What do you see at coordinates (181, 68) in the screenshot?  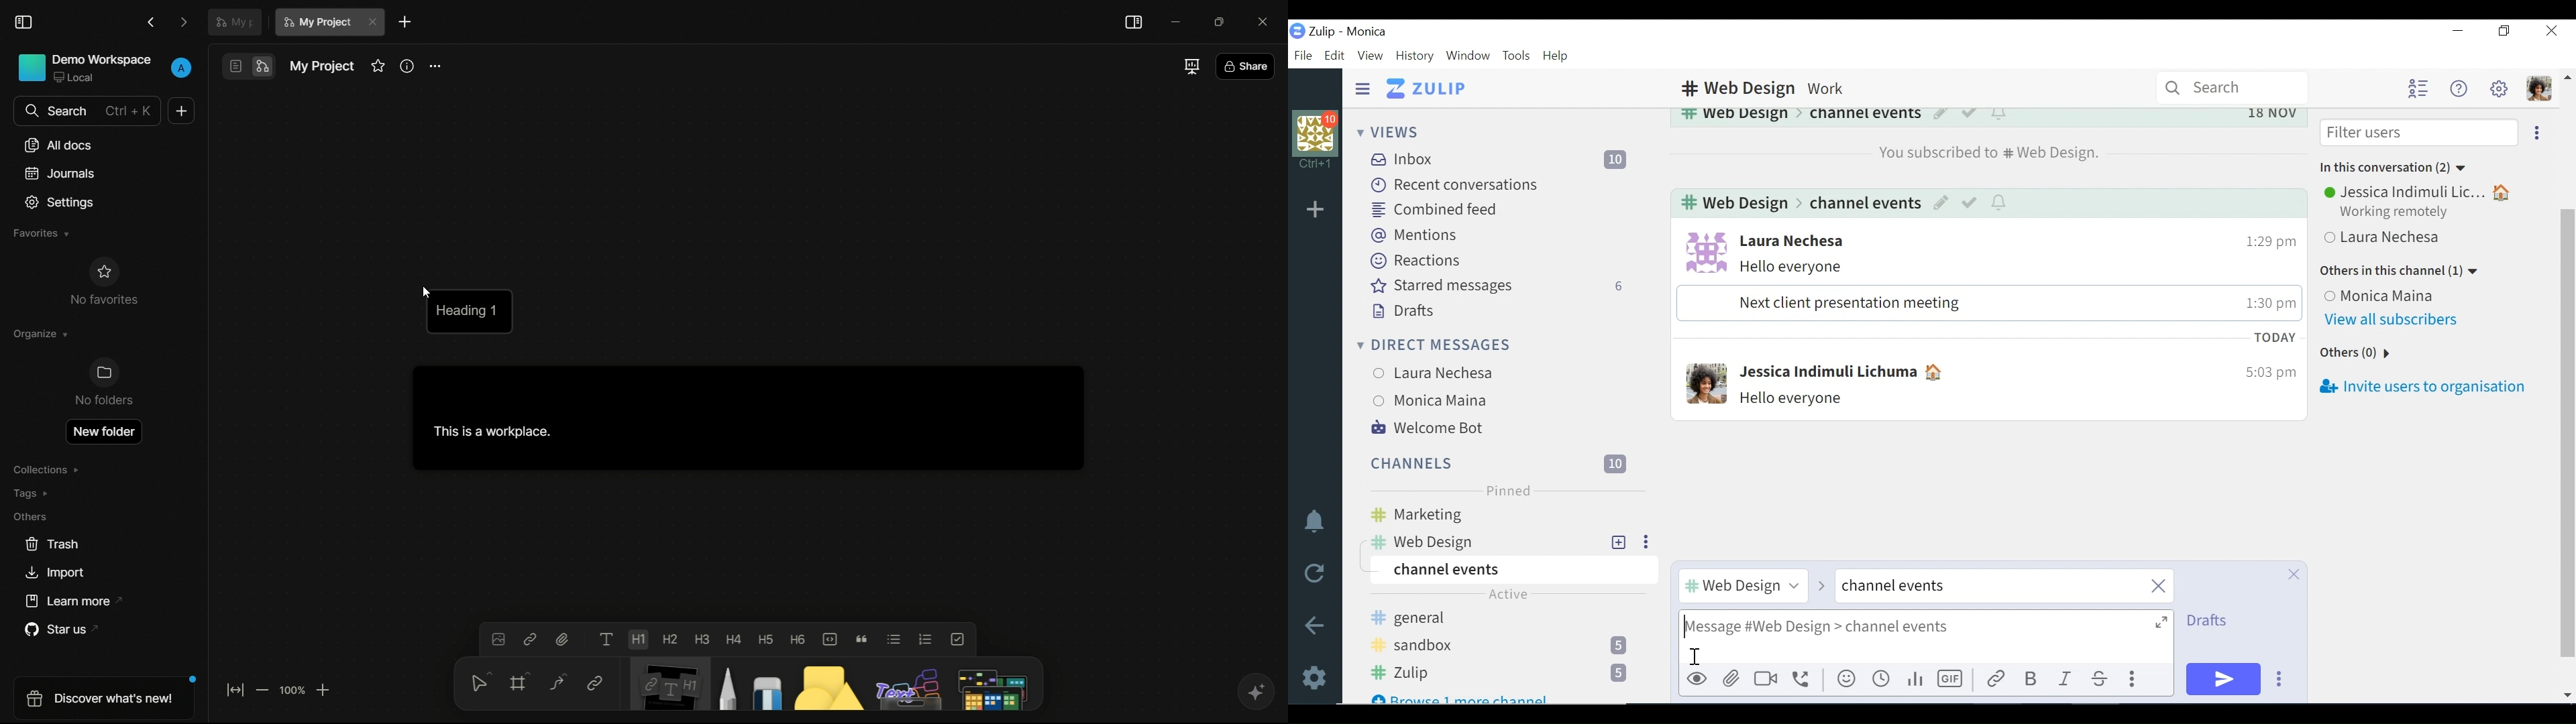 I see `profile` at bounding box center [181, 68].